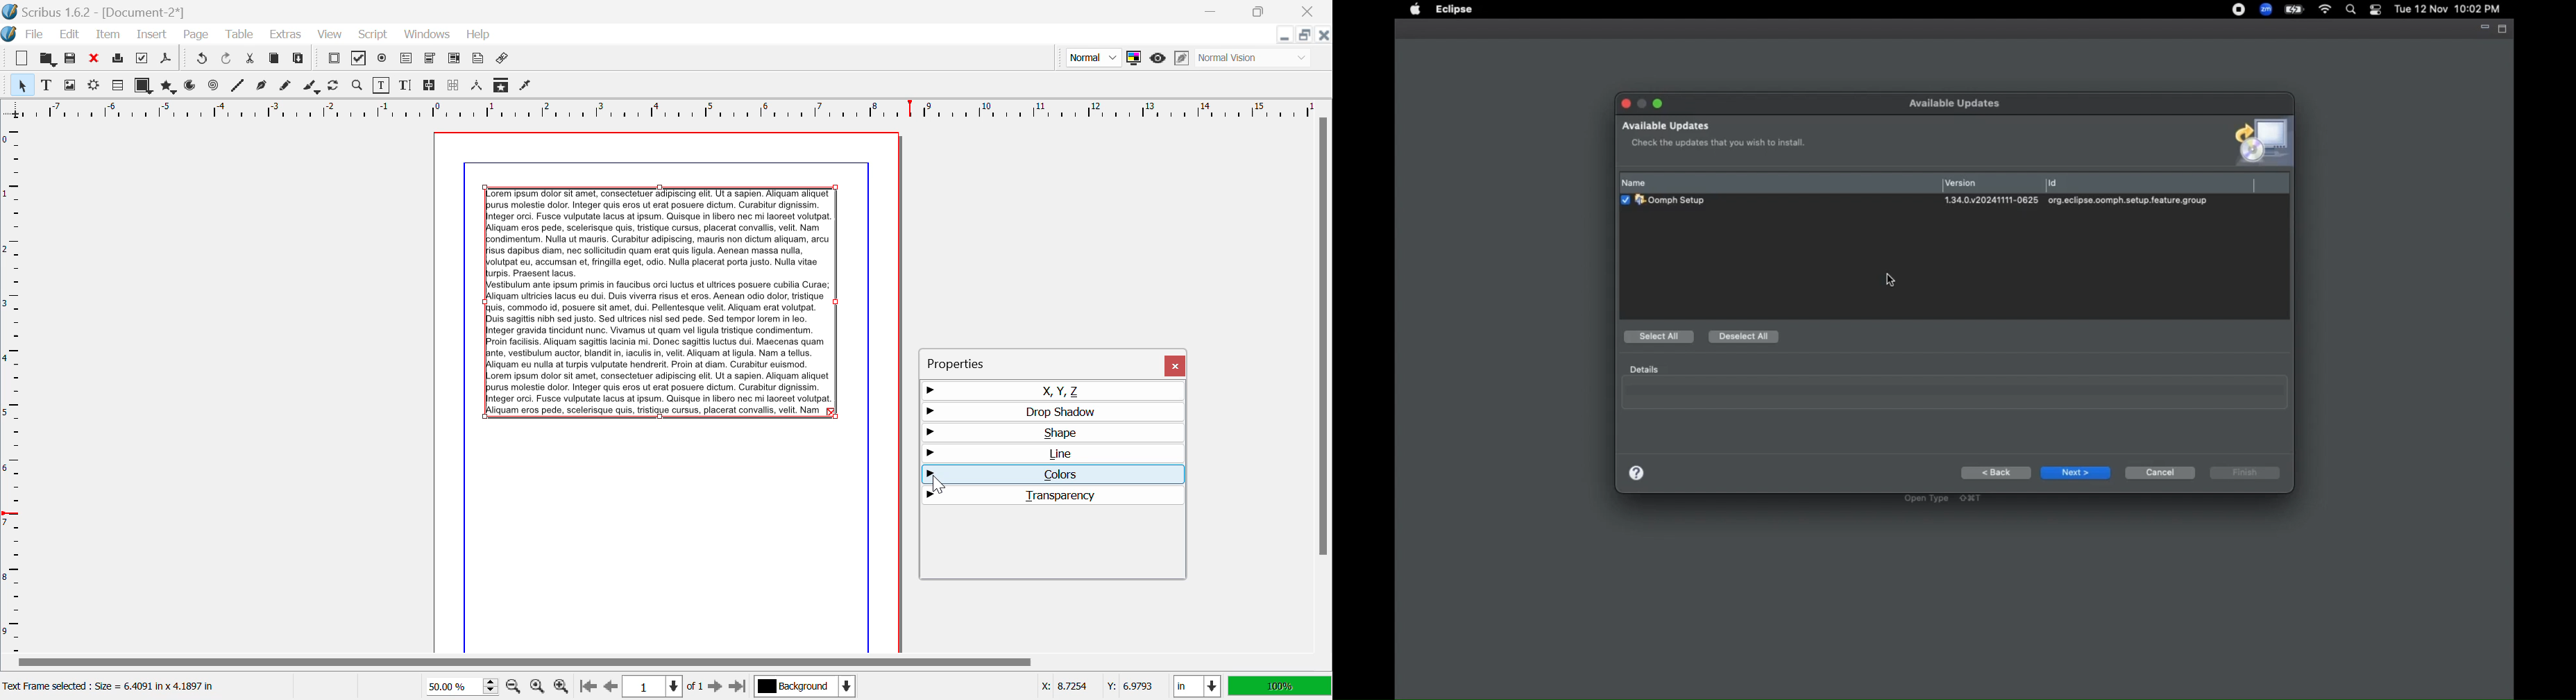  I want to click on Image Frame, so click(69, 85).